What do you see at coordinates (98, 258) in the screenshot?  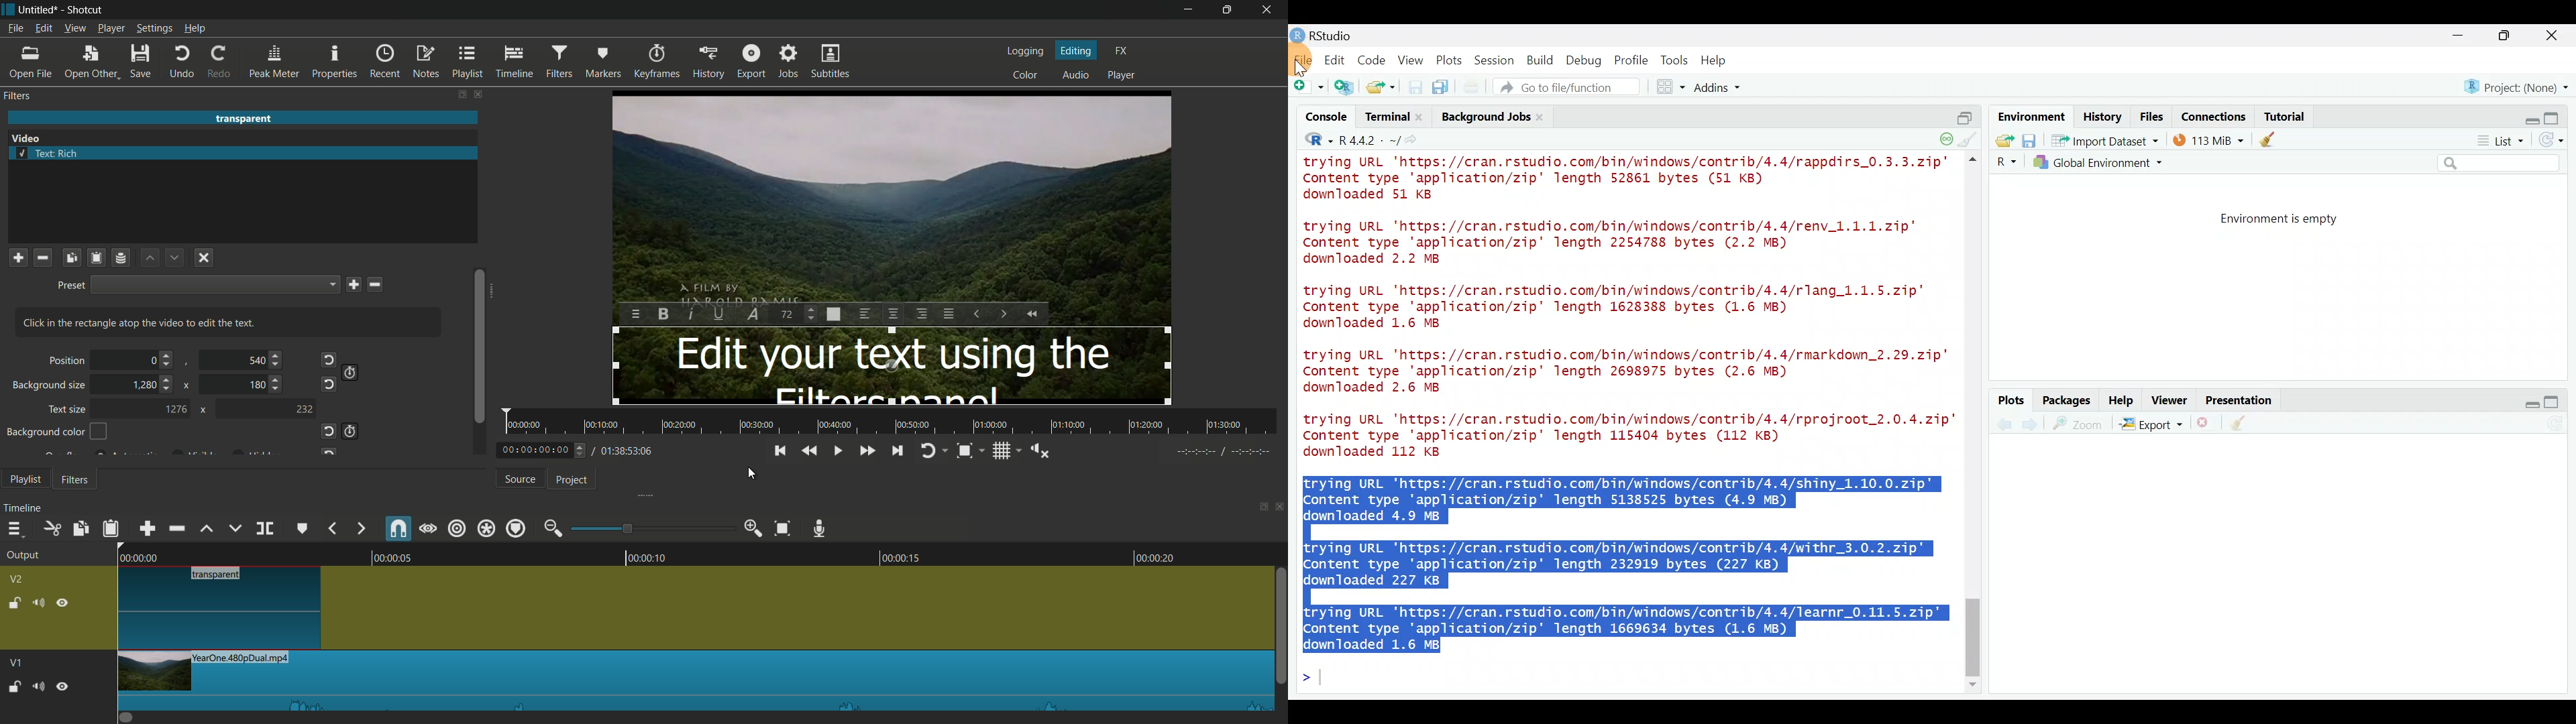 I see `Clipboard` at bounding box center [98, 258].